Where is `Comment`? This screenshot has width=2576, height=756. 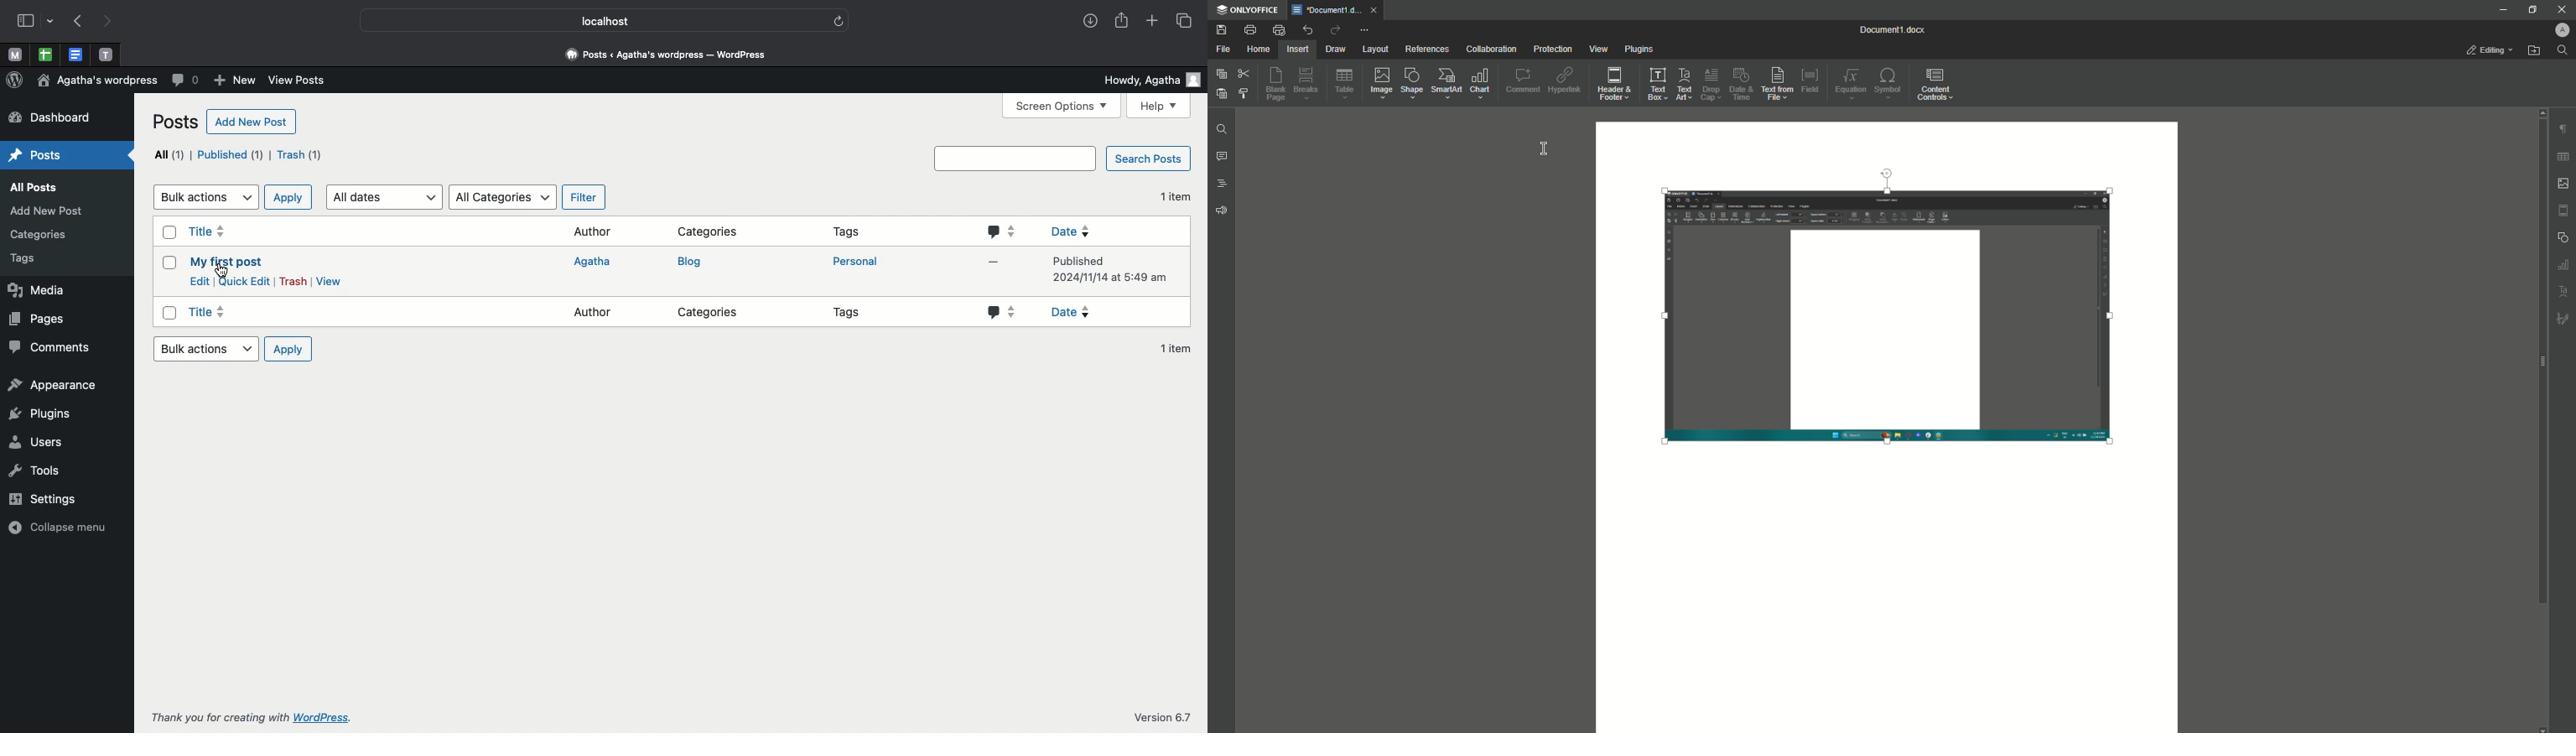 Comment is located at coordinates (1523, 82).